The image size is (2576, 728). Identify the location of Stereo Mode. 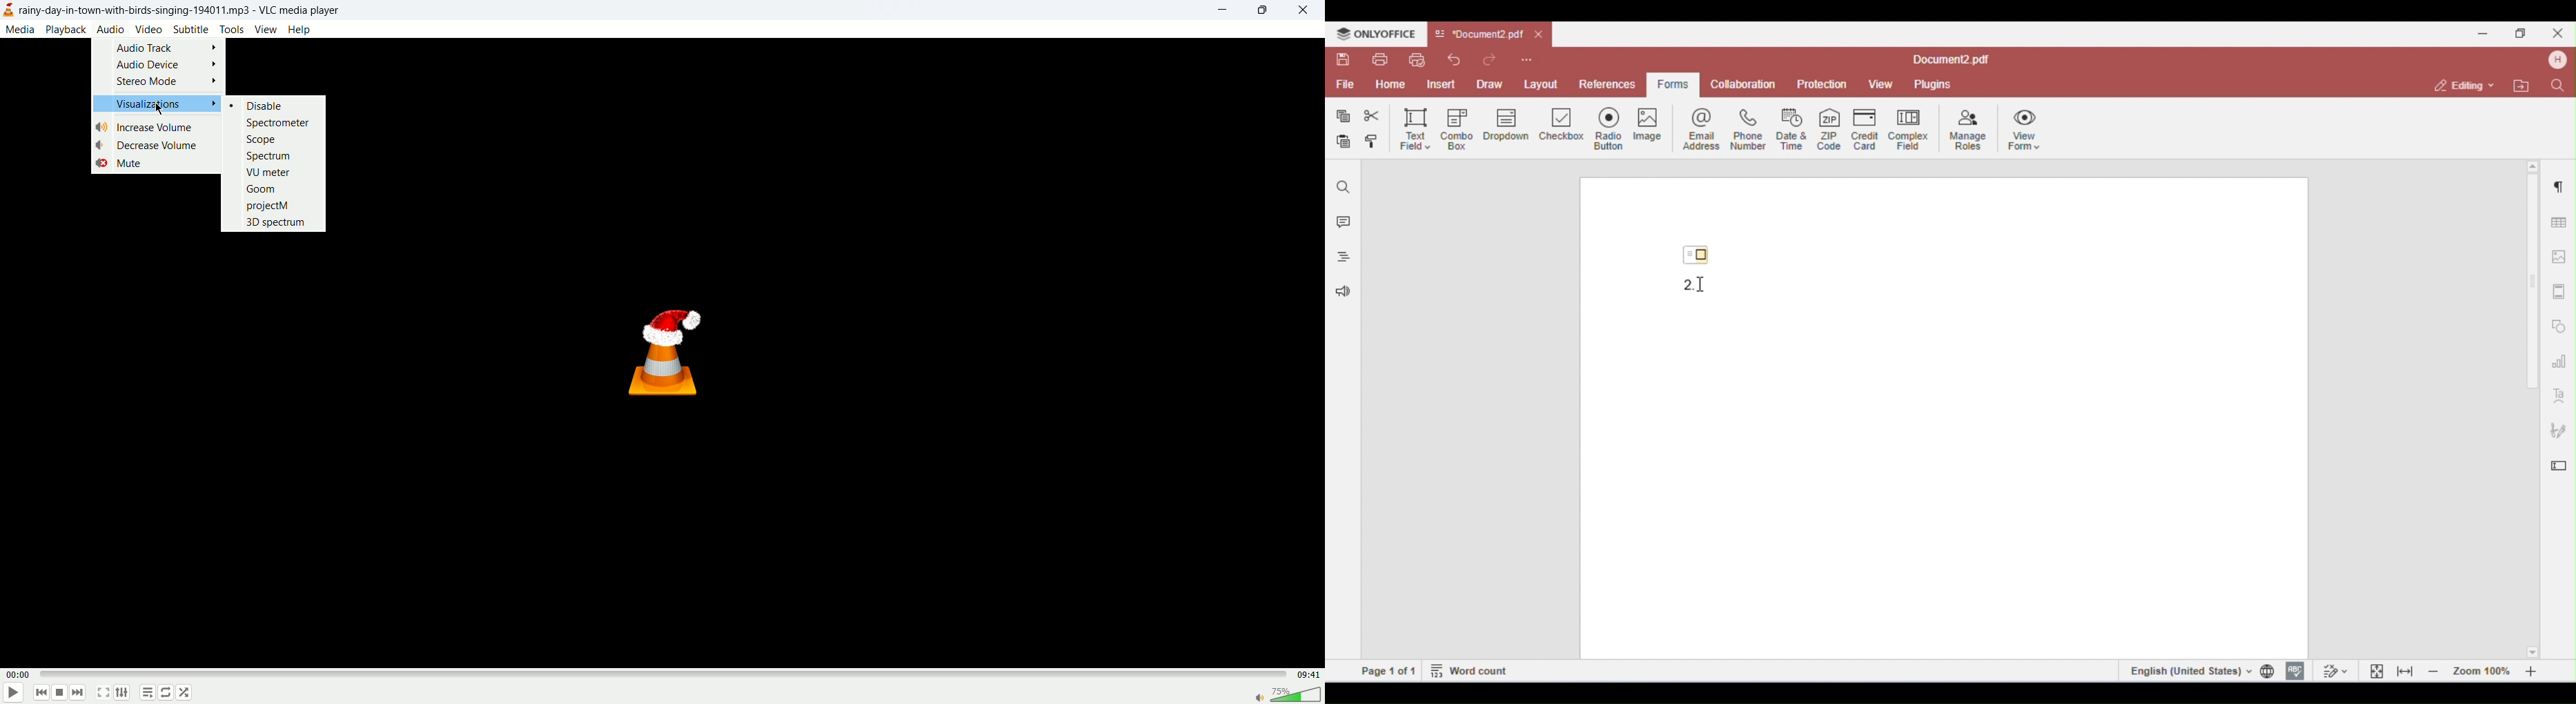
(159, 82).